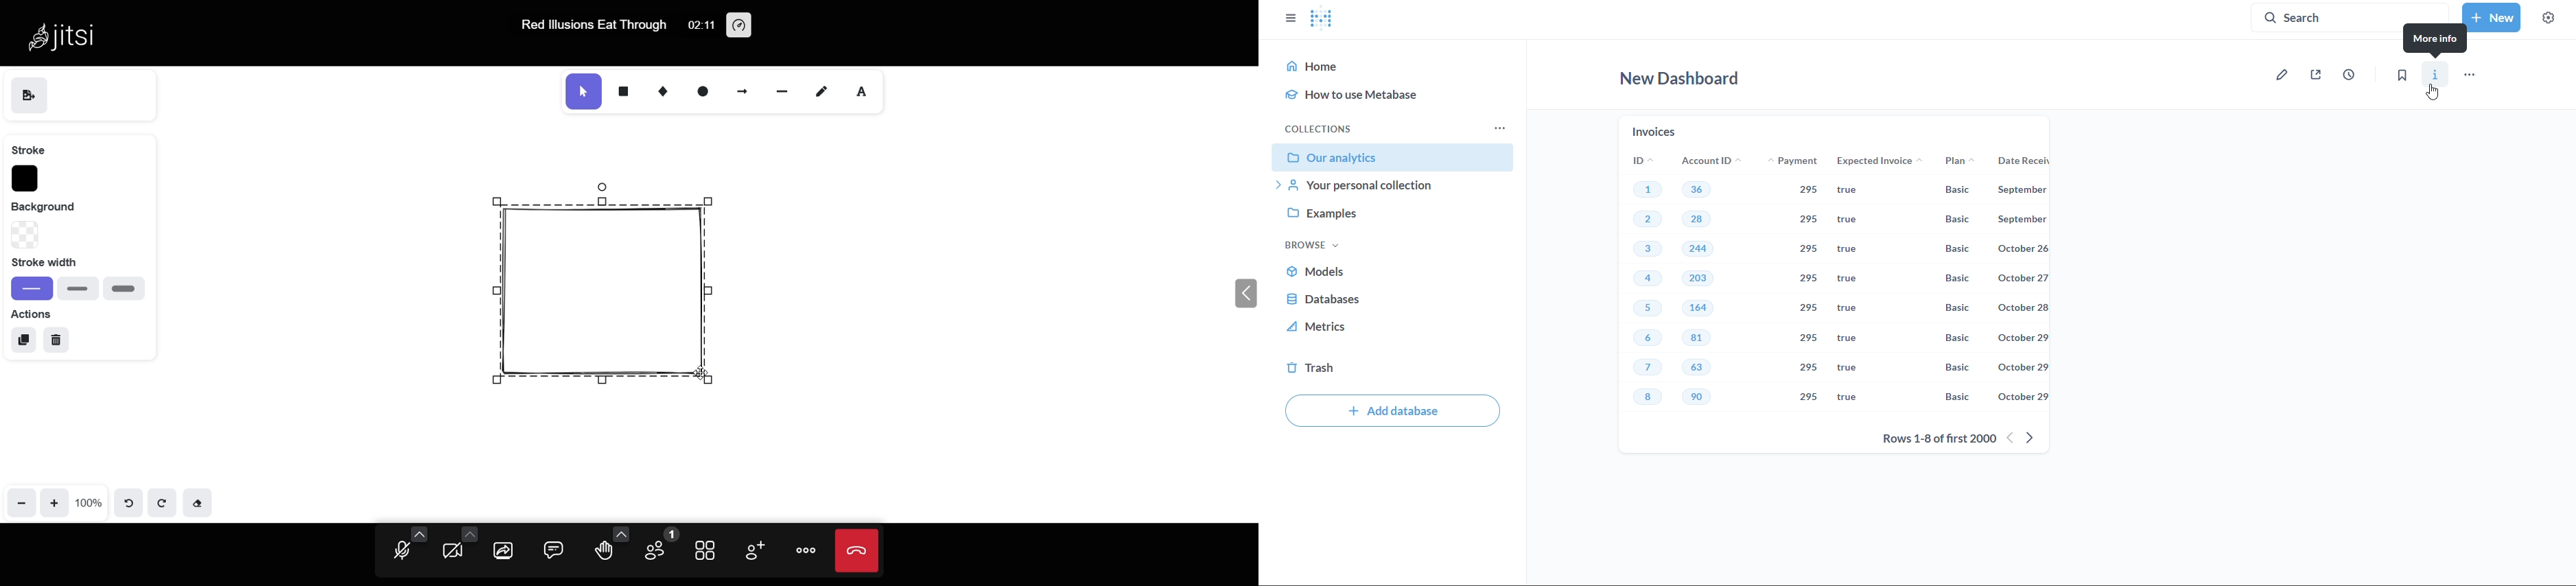 This screenshot has height=588, width=2576. I want to click on next row, so click(2038, 436).